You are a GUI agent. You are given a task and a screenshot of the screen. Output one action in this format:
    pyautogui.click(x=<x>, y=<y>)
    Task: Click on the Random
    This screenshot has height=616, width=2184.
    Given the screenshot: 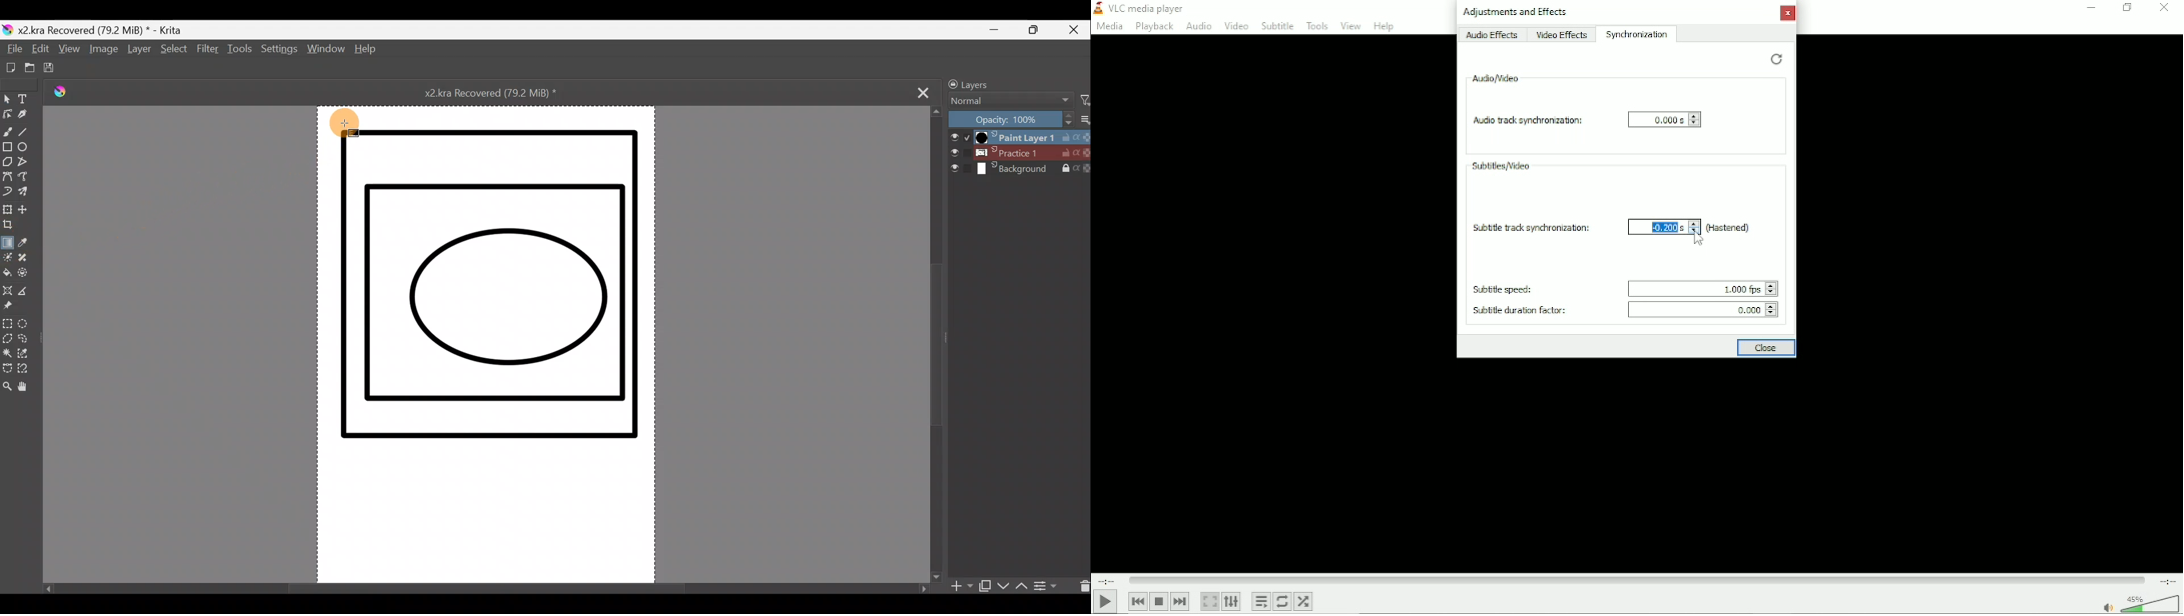 What is the action you would take?
    pyautogui.click(x=1304, y=603)
    